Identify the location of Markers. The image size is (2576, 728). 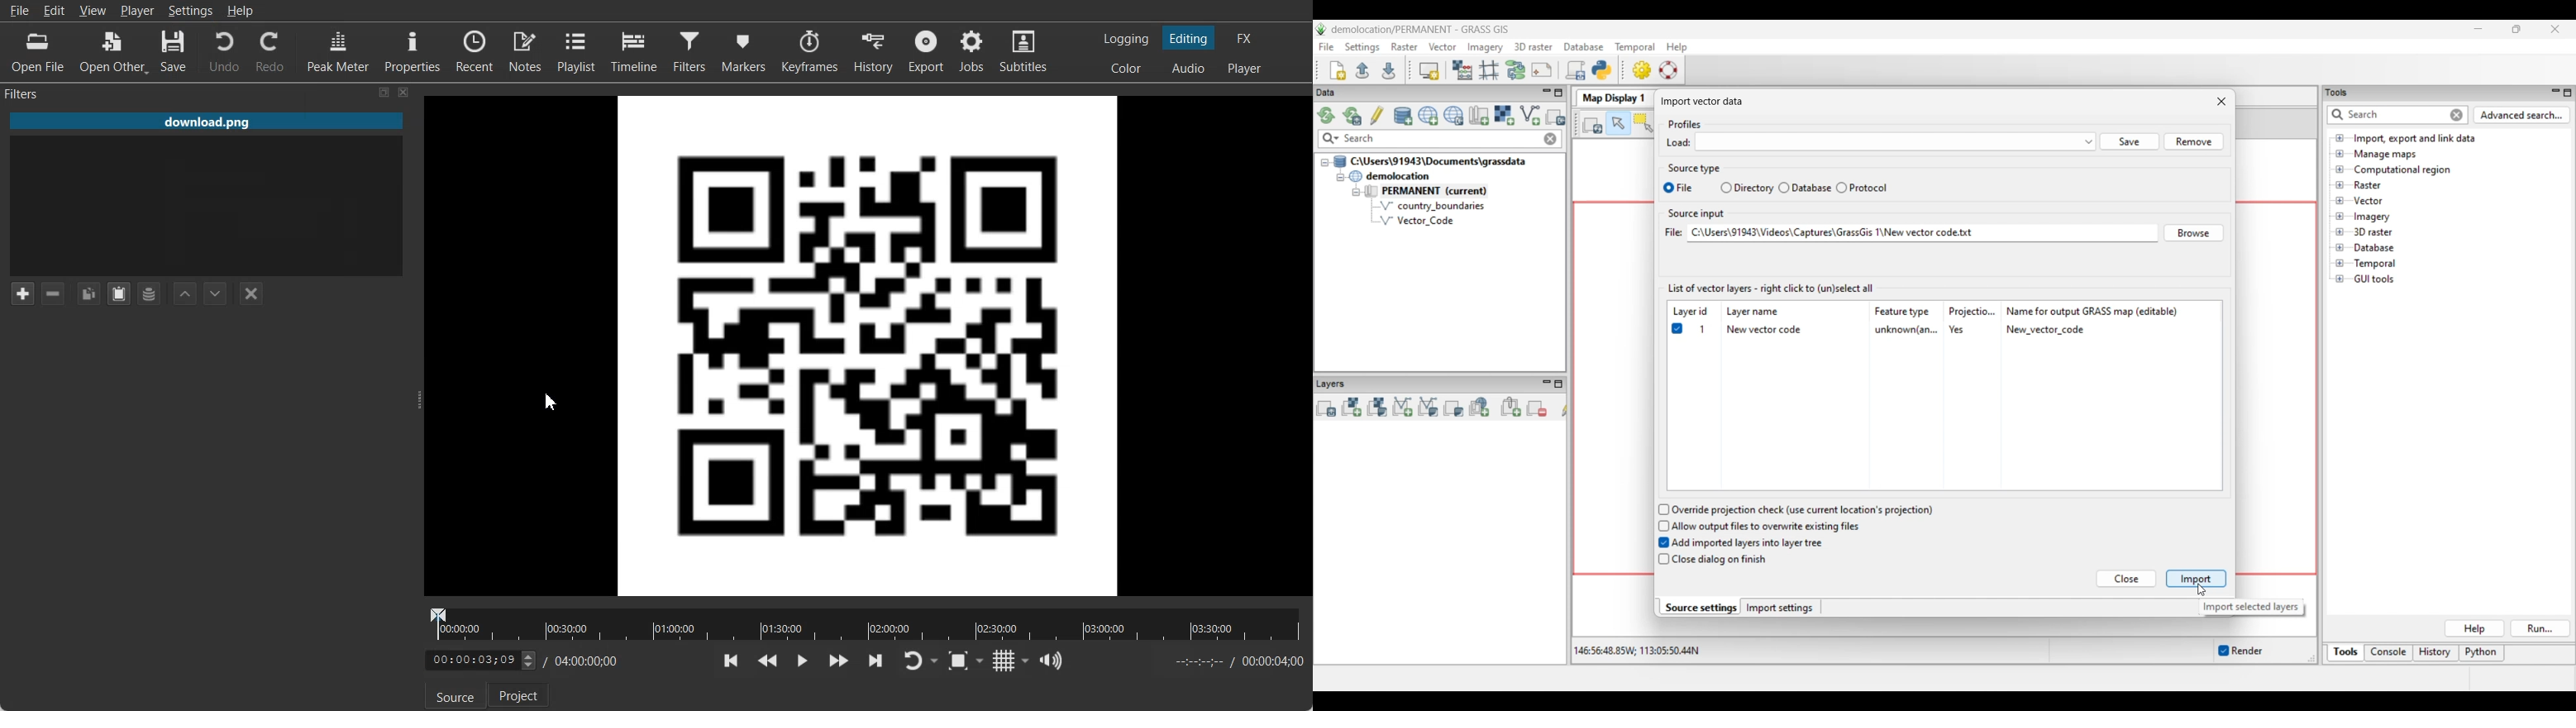
(742, 52).